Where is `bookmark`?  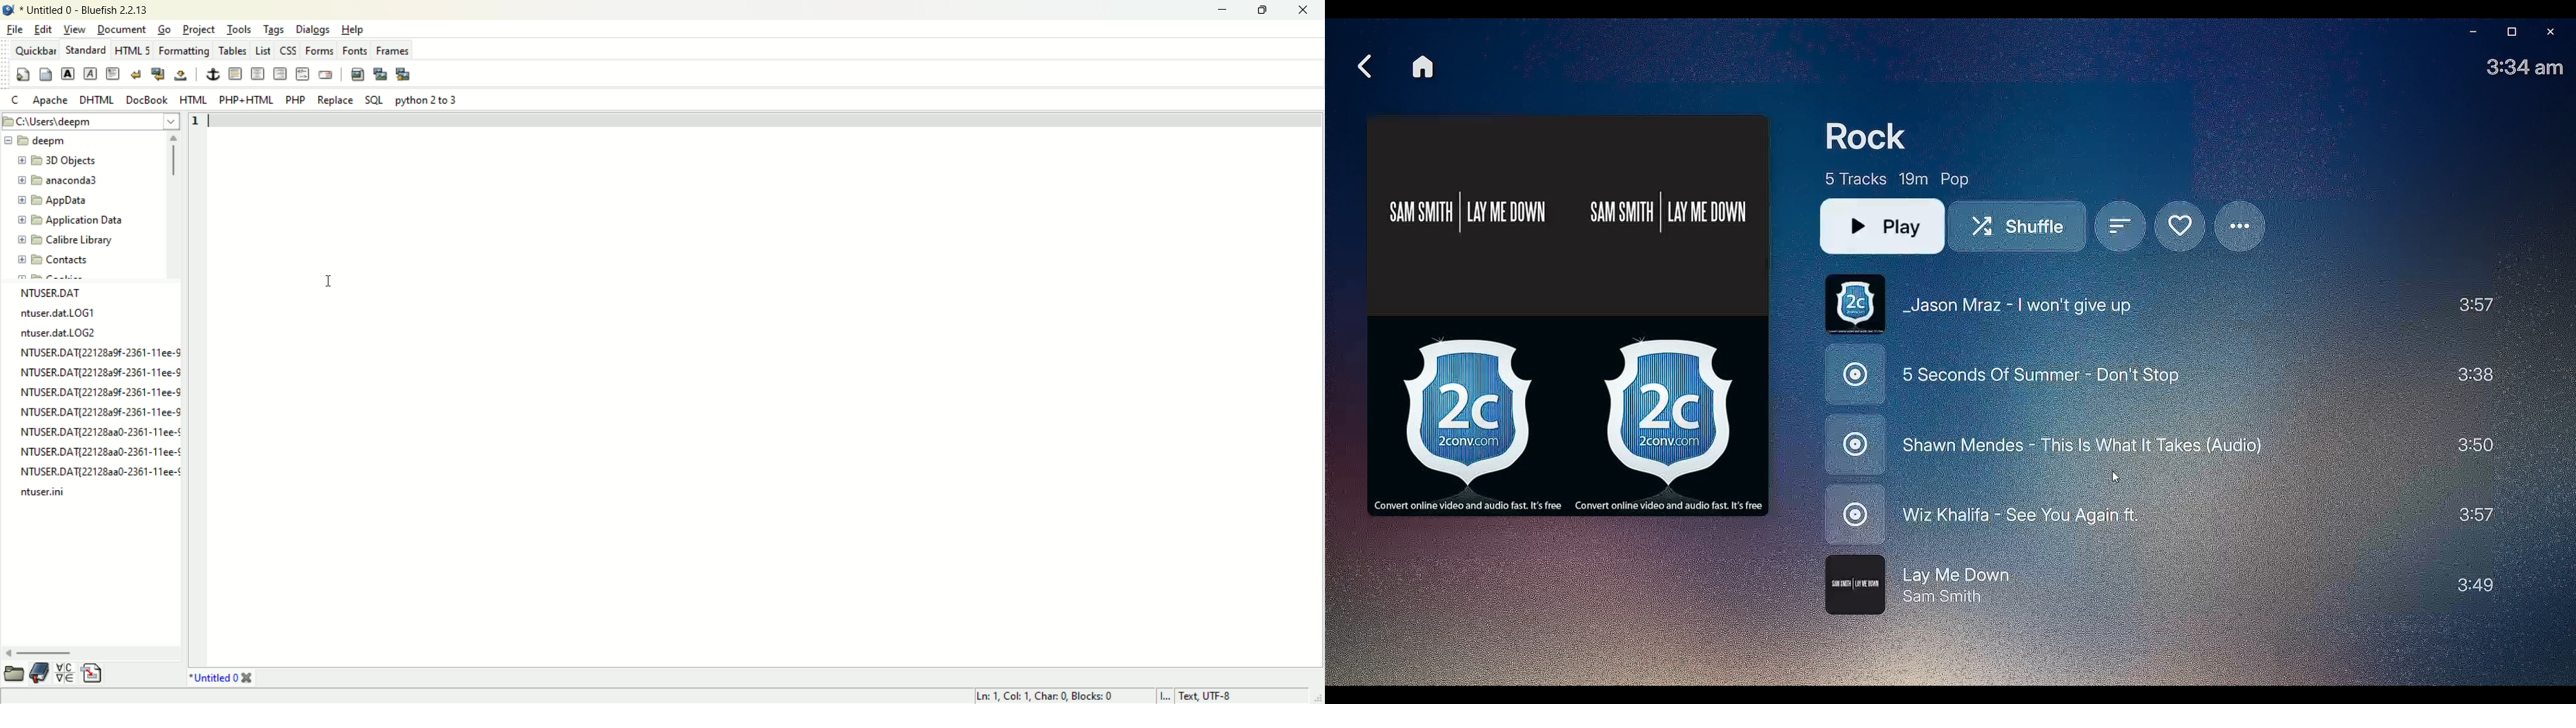
bookmark is located at coordinates (43, 673).